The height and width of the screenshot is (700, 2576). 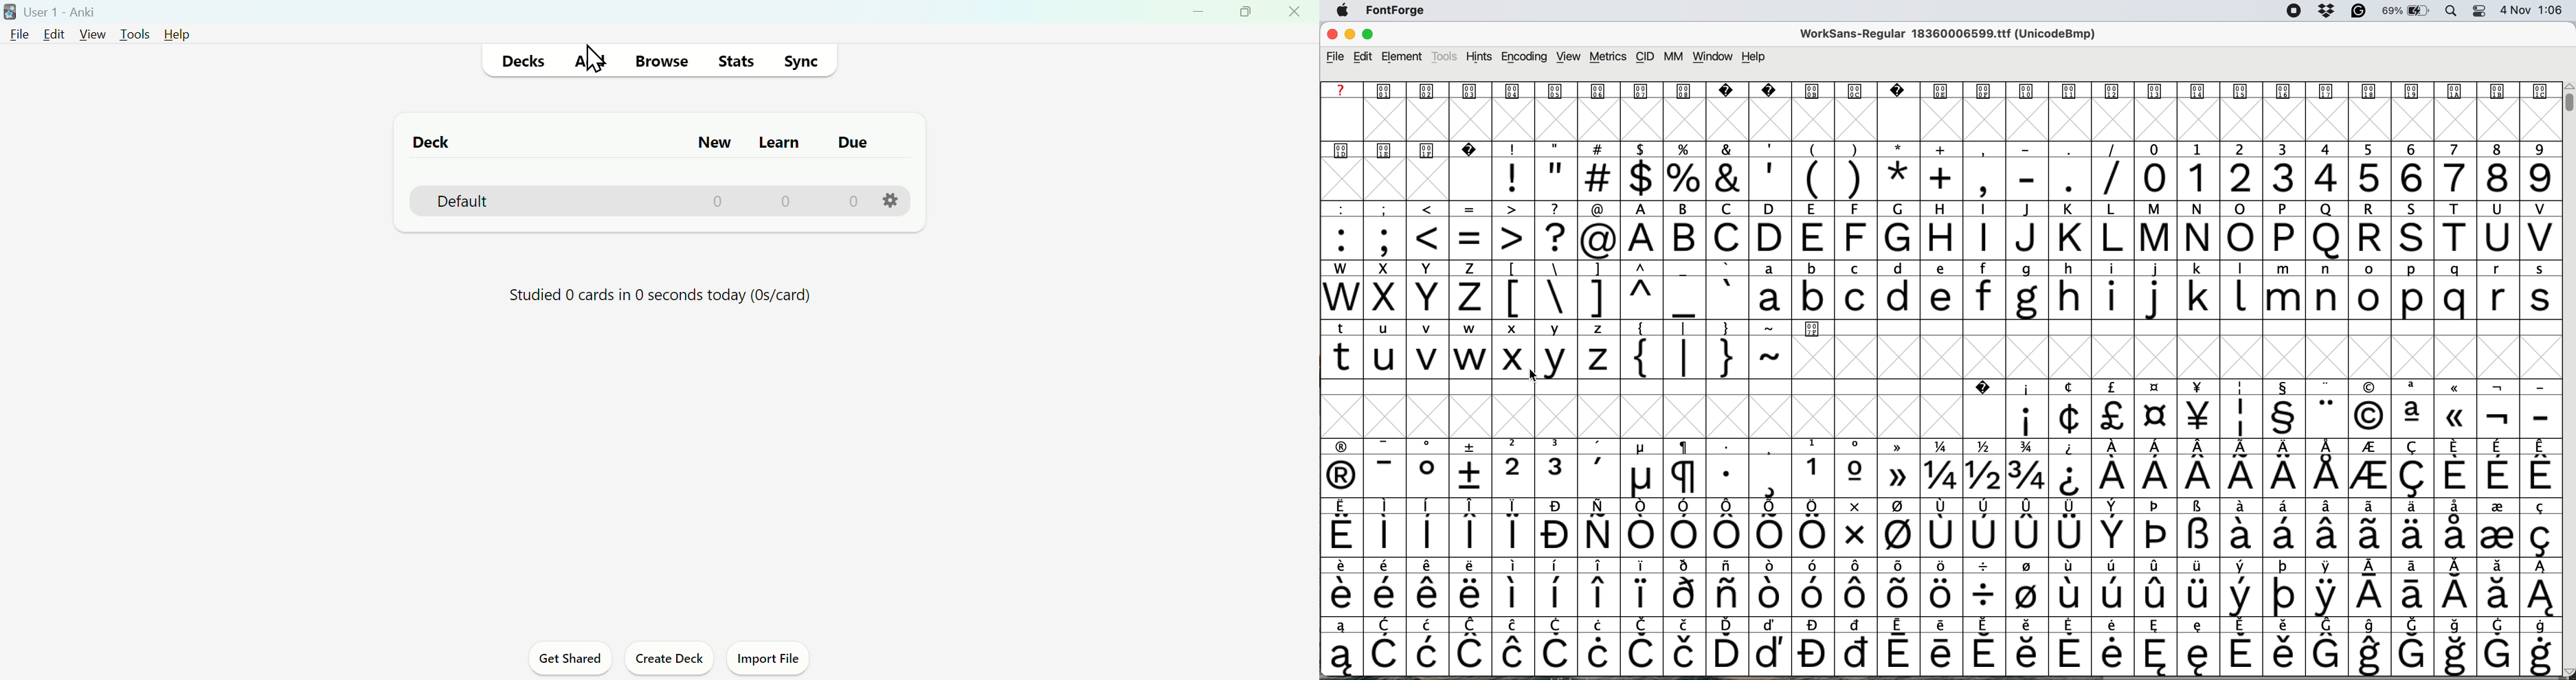 I want to click on Help, so click(x=177, y=34).